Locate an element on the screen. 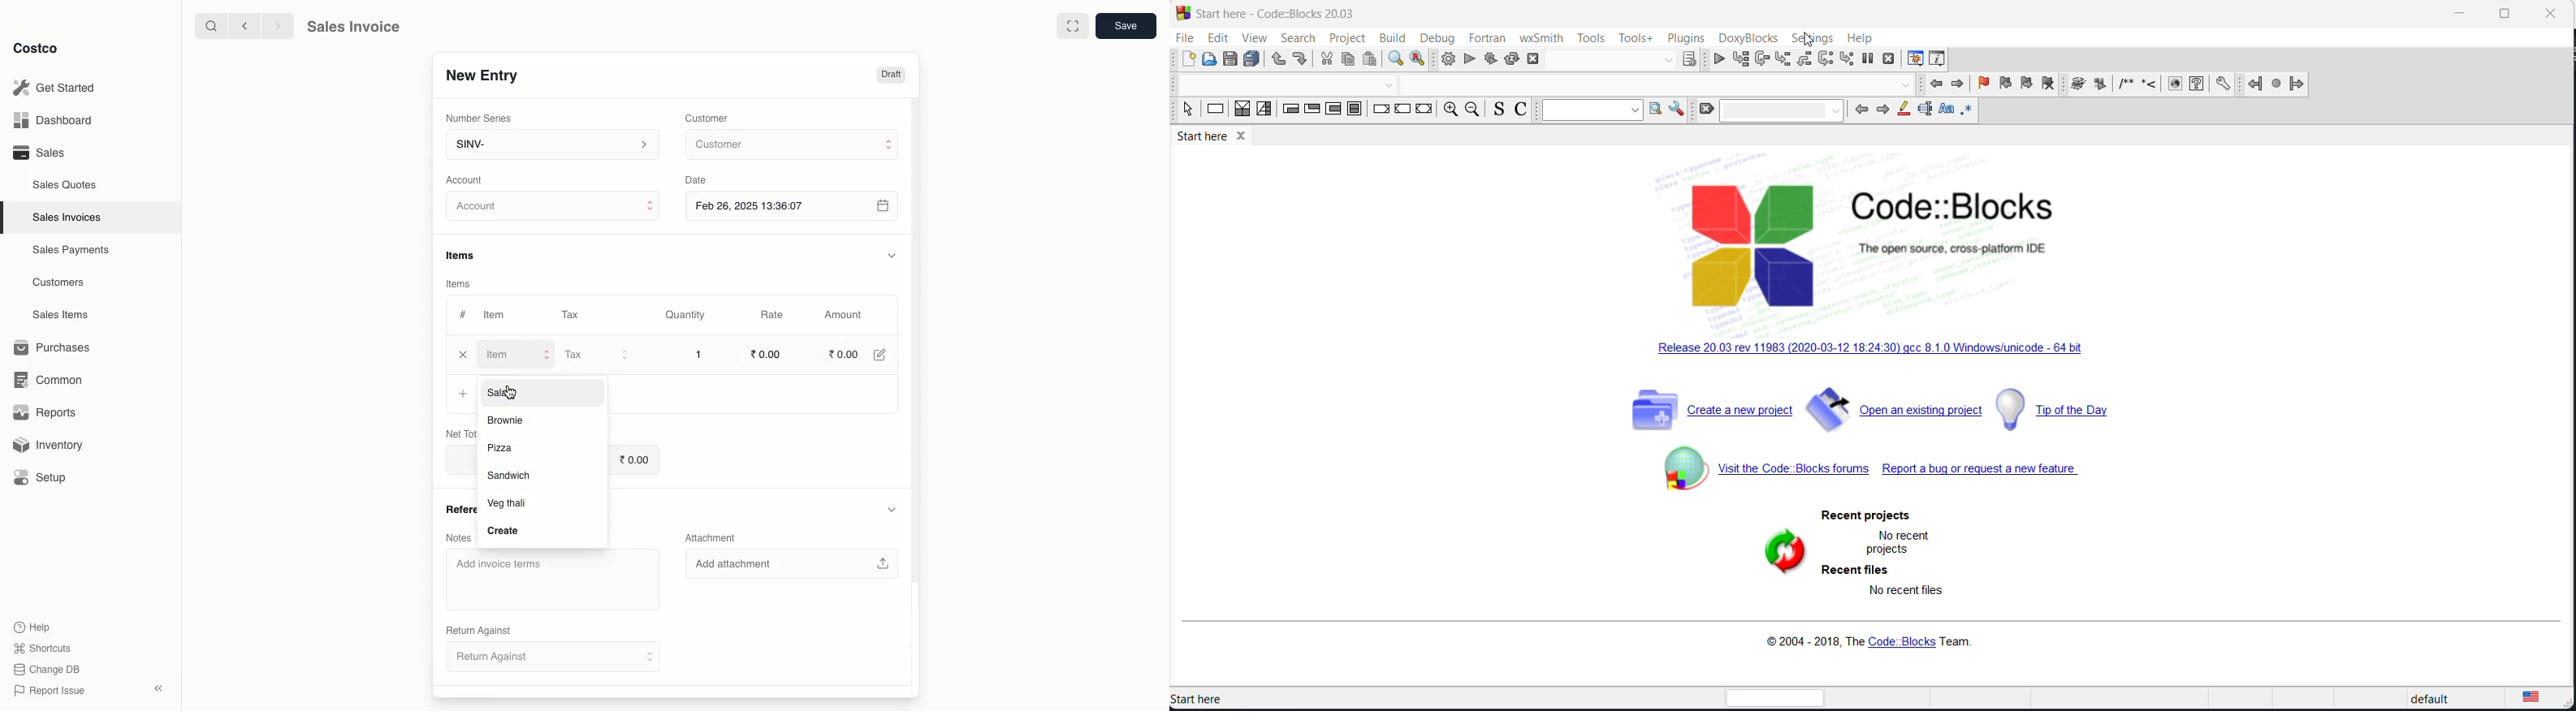  regex is located at coordinates (1968, 110).